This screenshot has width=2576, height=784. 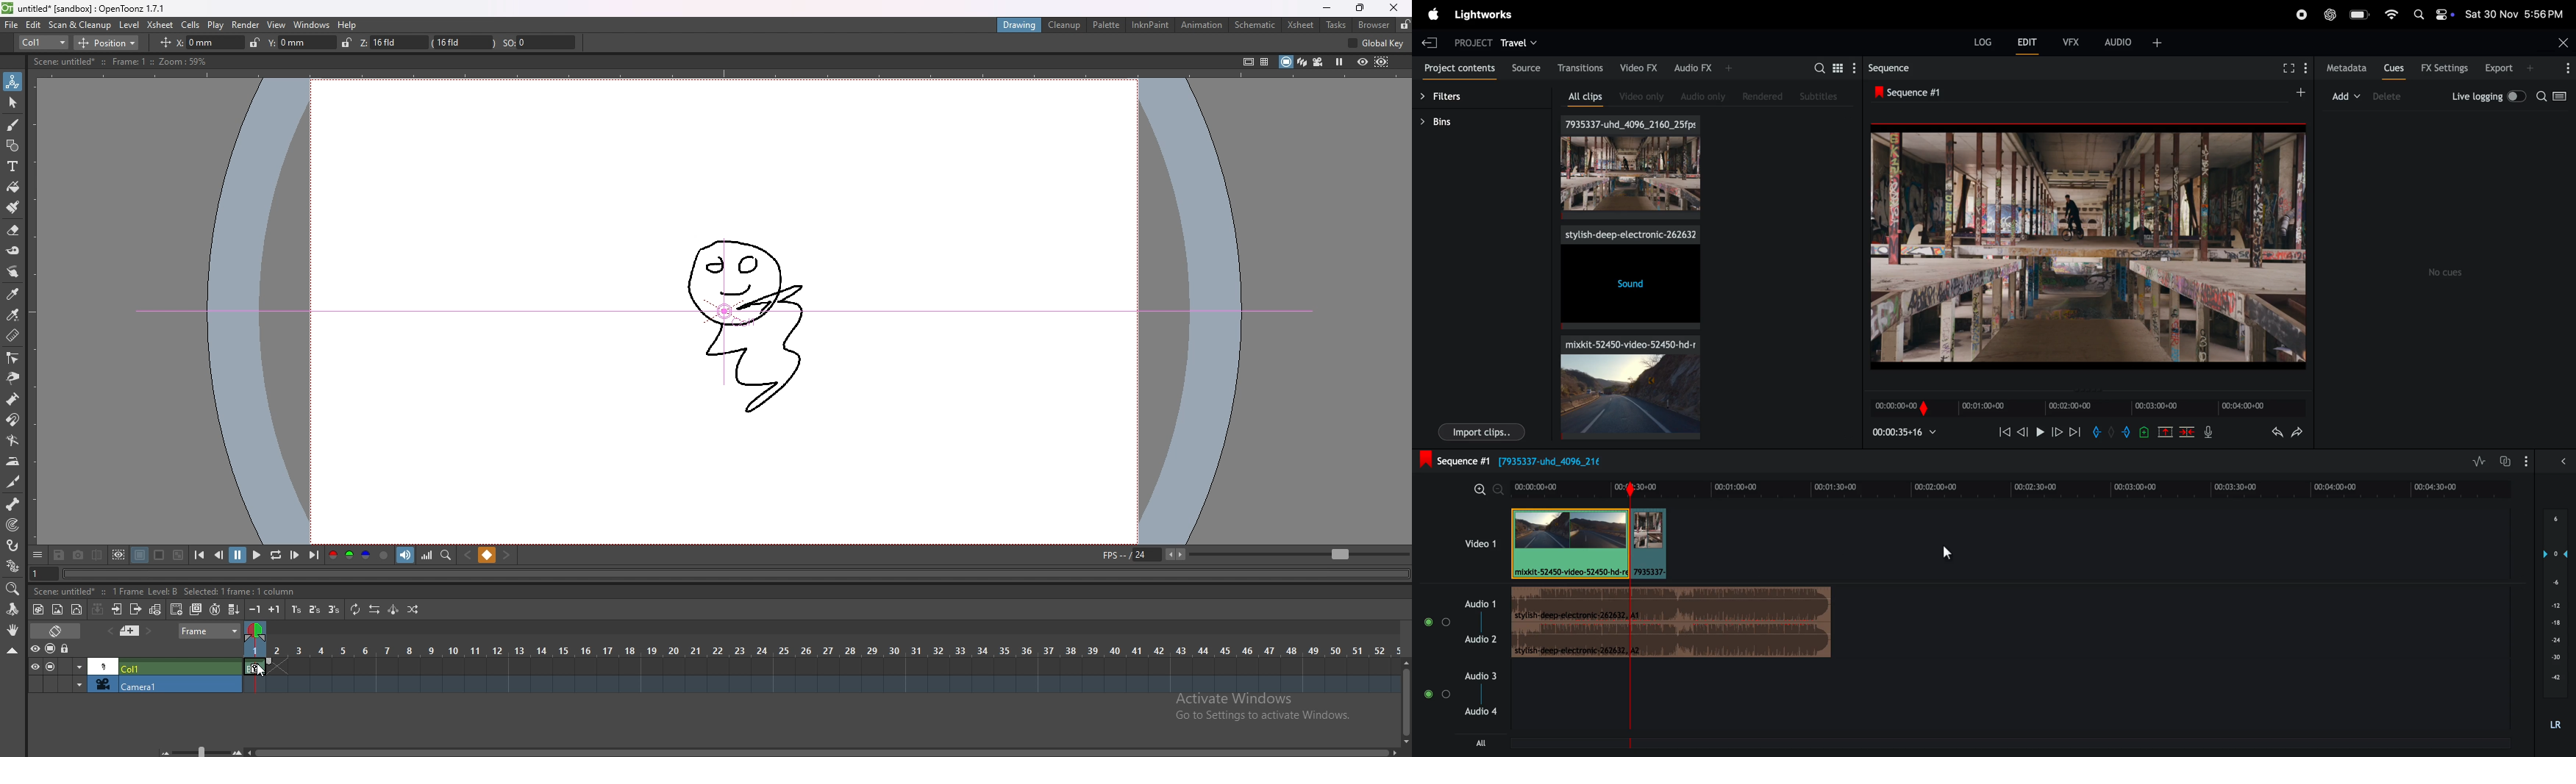 I want to click on cues, so click(x=2394, y=69).